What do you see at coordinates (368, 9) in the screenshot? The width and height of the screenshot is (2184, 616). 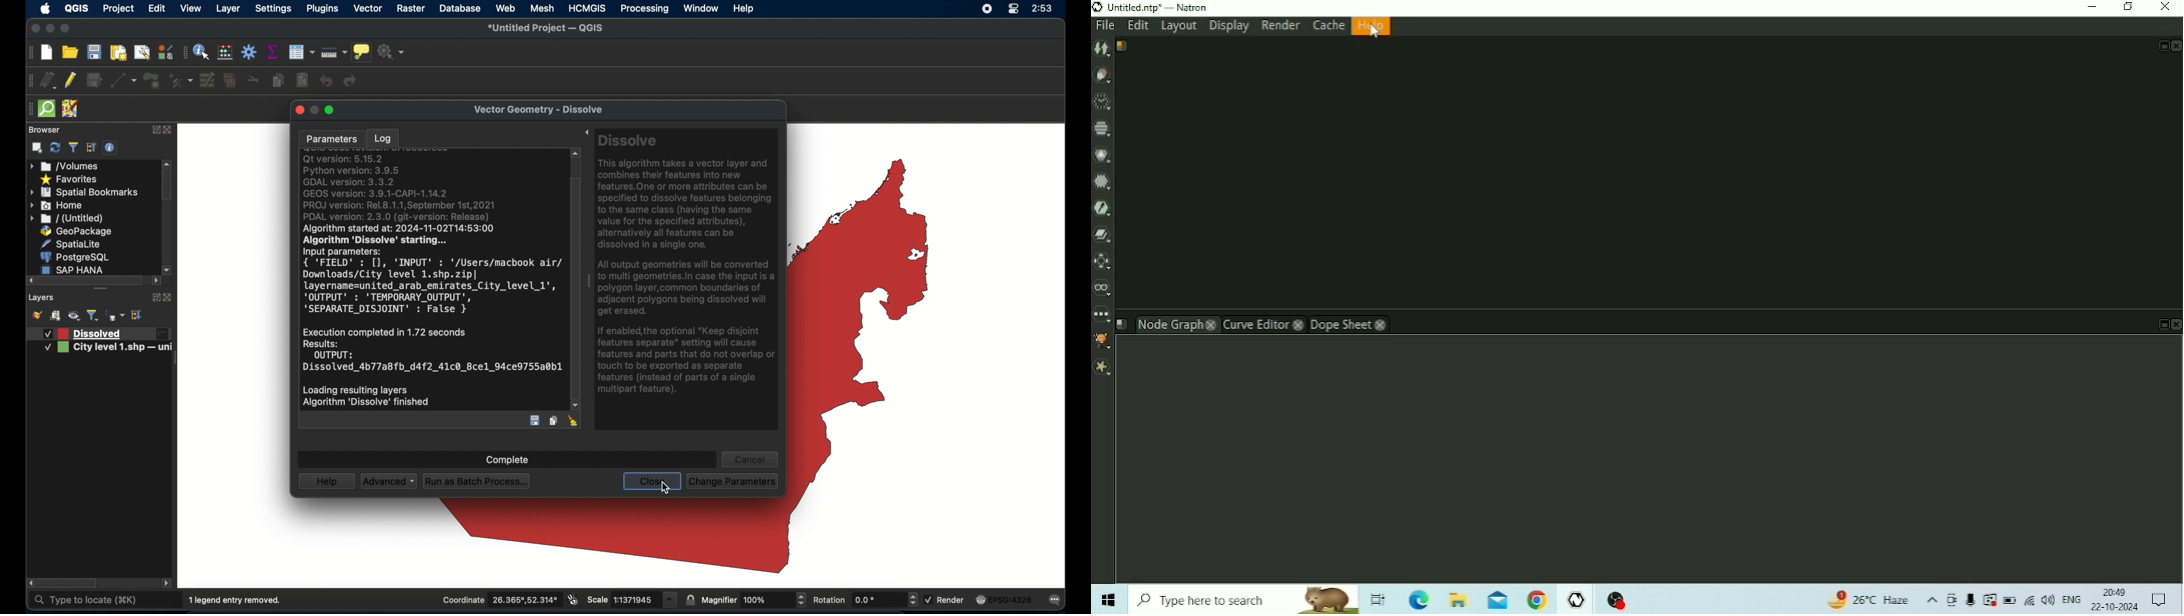 I see `vector selected` at bounding box center [368, 9].